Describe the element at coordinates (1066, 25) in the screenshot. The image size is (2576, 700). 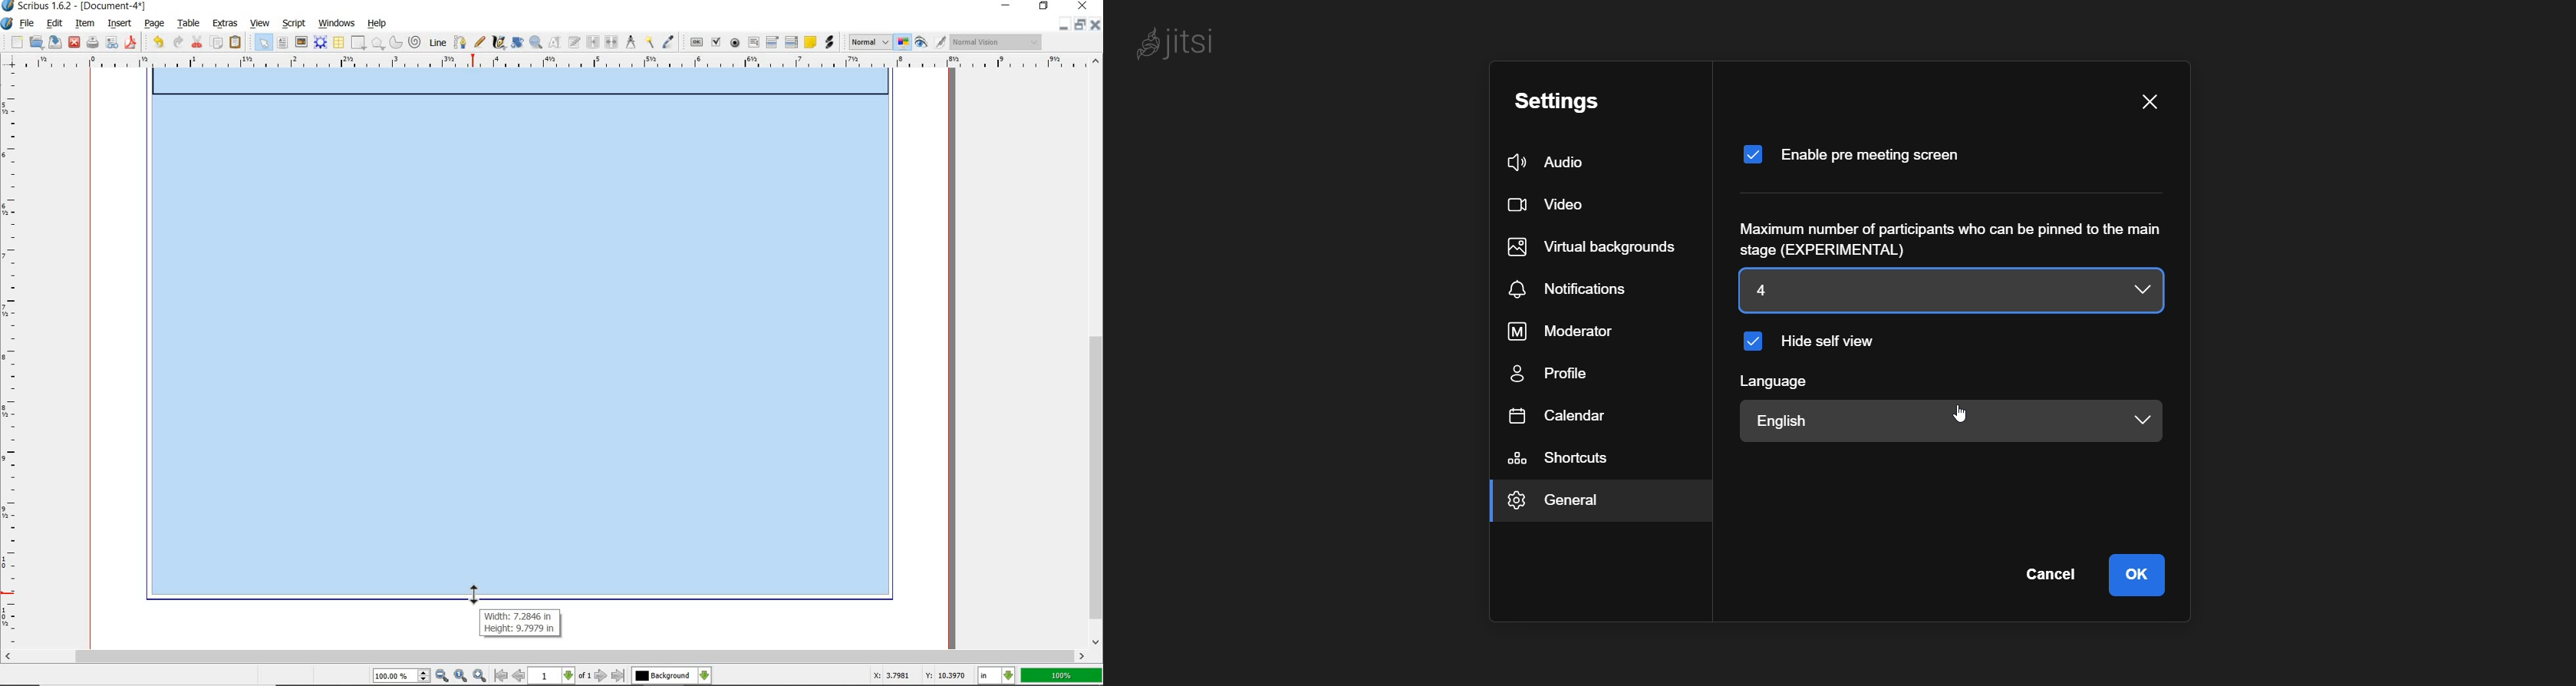
I see `minimize` at that location.